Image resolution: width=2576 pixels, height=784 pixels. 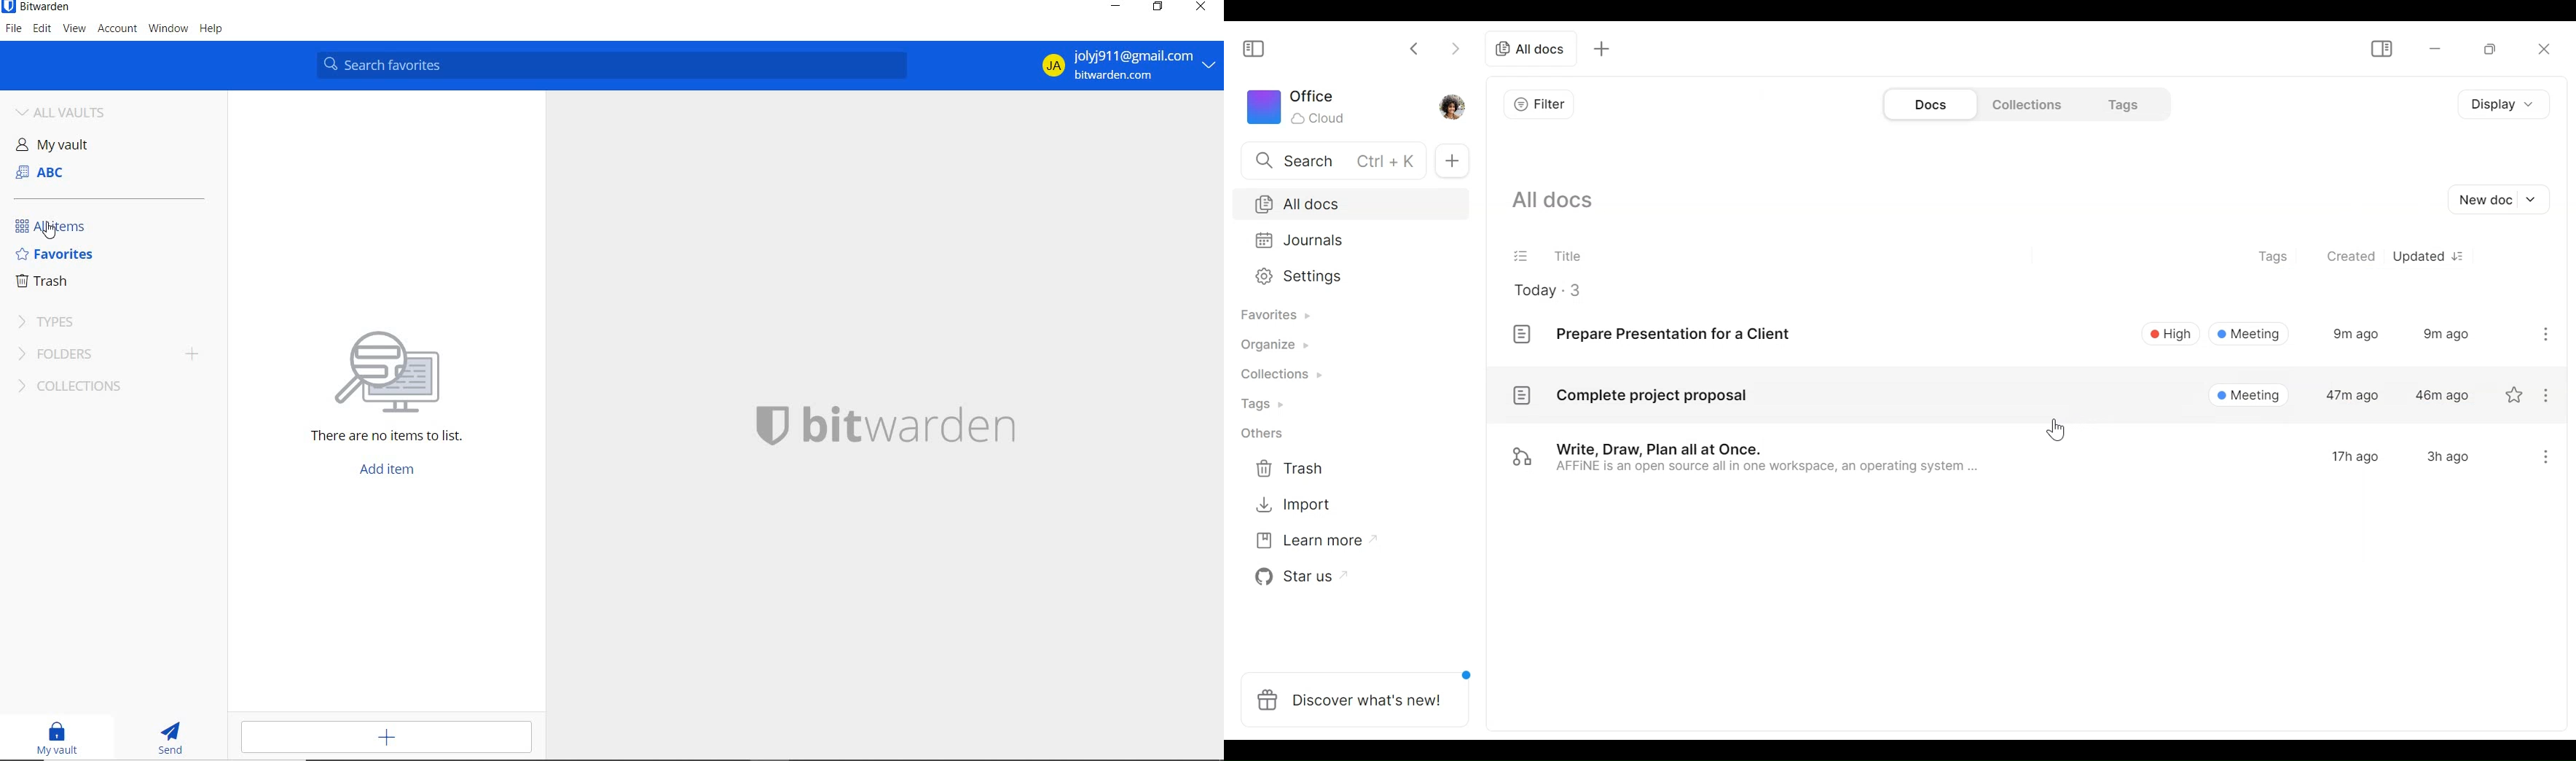 I want to click on Tags, so click(x=2273, y=257).